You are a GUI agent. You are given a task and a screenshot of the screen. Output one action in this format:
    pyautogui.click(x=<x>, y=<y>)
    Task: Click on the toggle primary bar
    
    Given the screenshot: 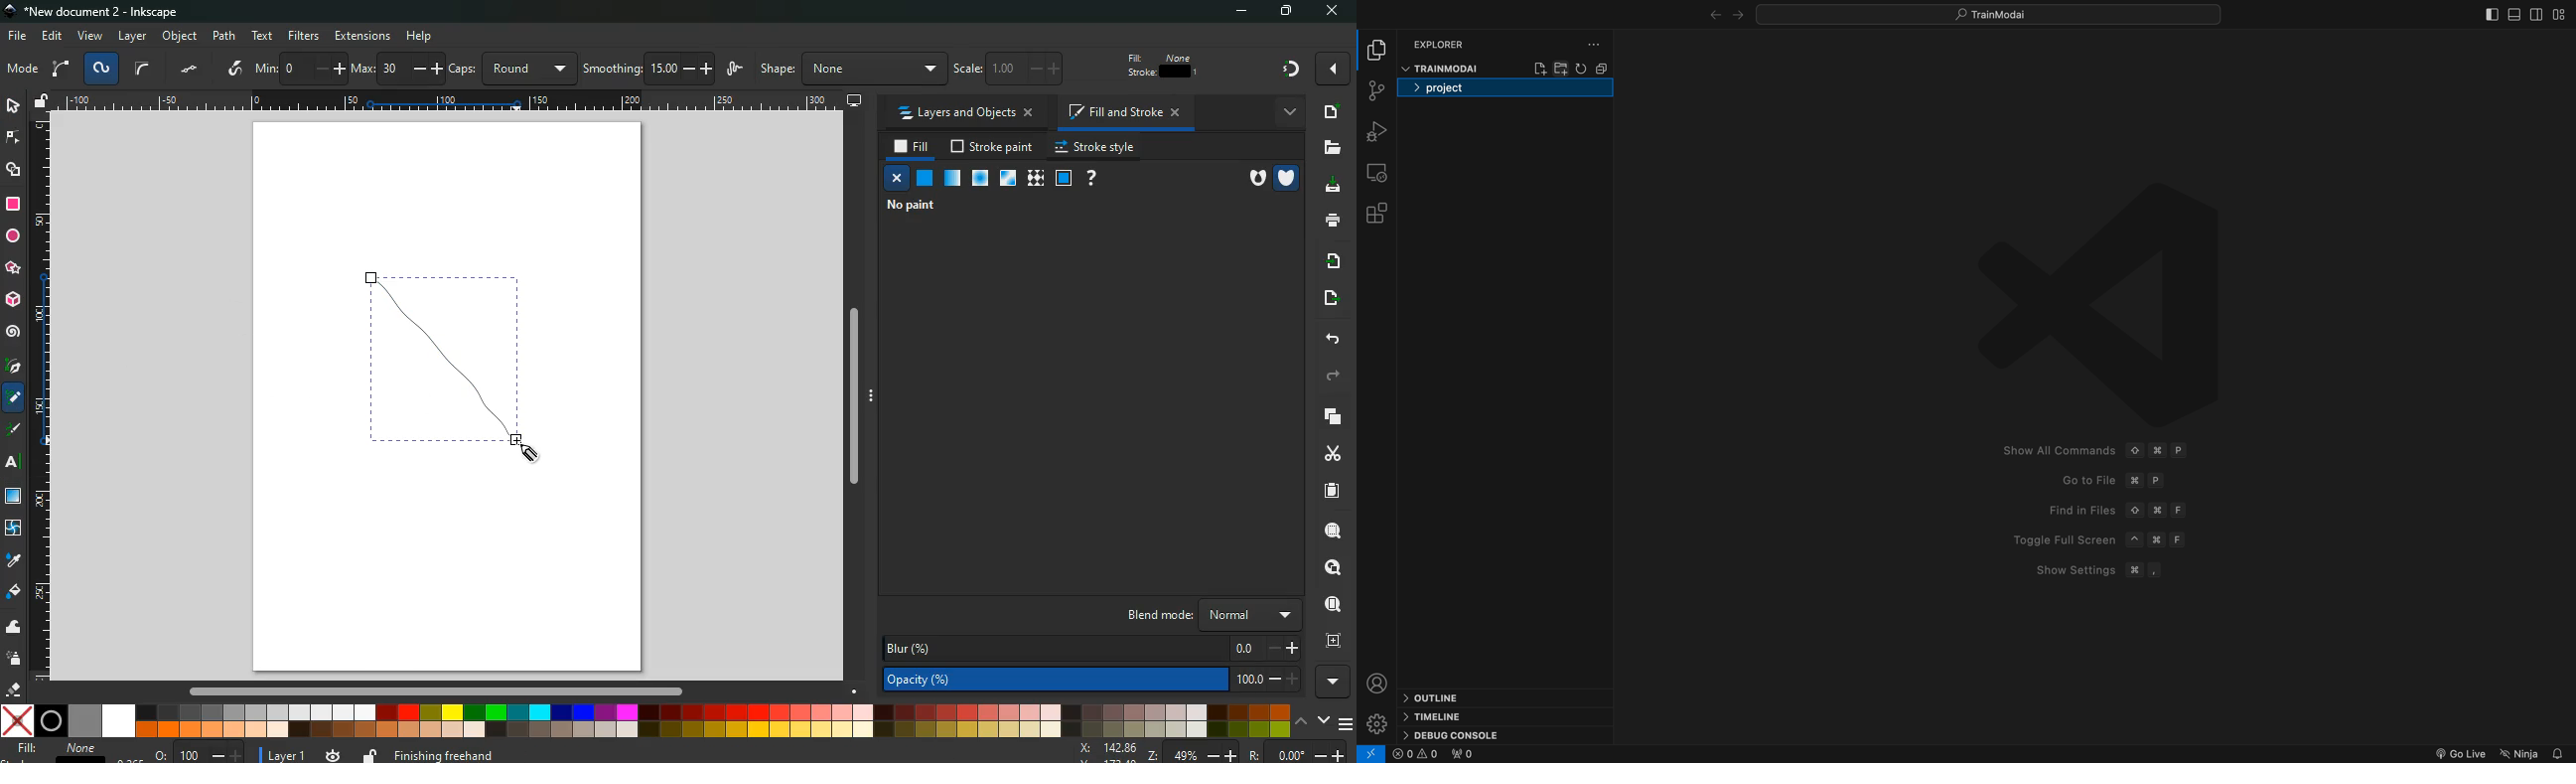 What is the action you would take?
    pyautogui.click(x=2514, y=15)
    